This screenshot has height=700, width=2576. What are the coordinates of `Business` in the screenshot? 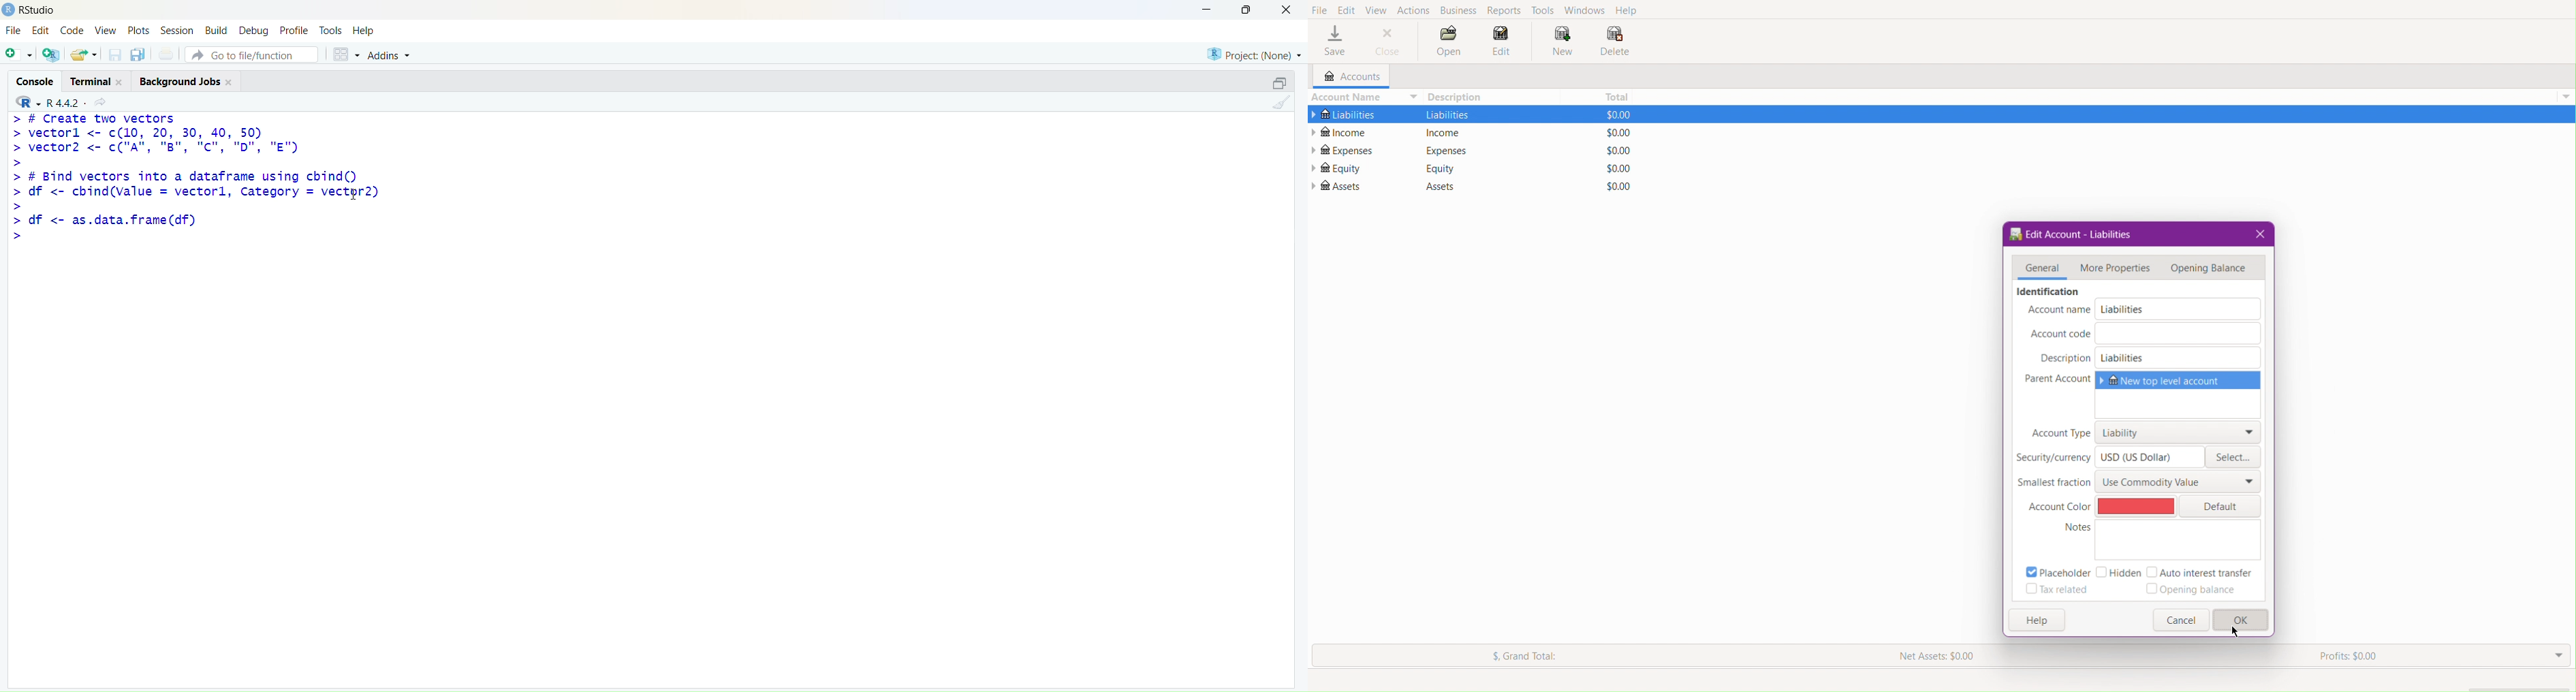 It's located at (1459, 11).